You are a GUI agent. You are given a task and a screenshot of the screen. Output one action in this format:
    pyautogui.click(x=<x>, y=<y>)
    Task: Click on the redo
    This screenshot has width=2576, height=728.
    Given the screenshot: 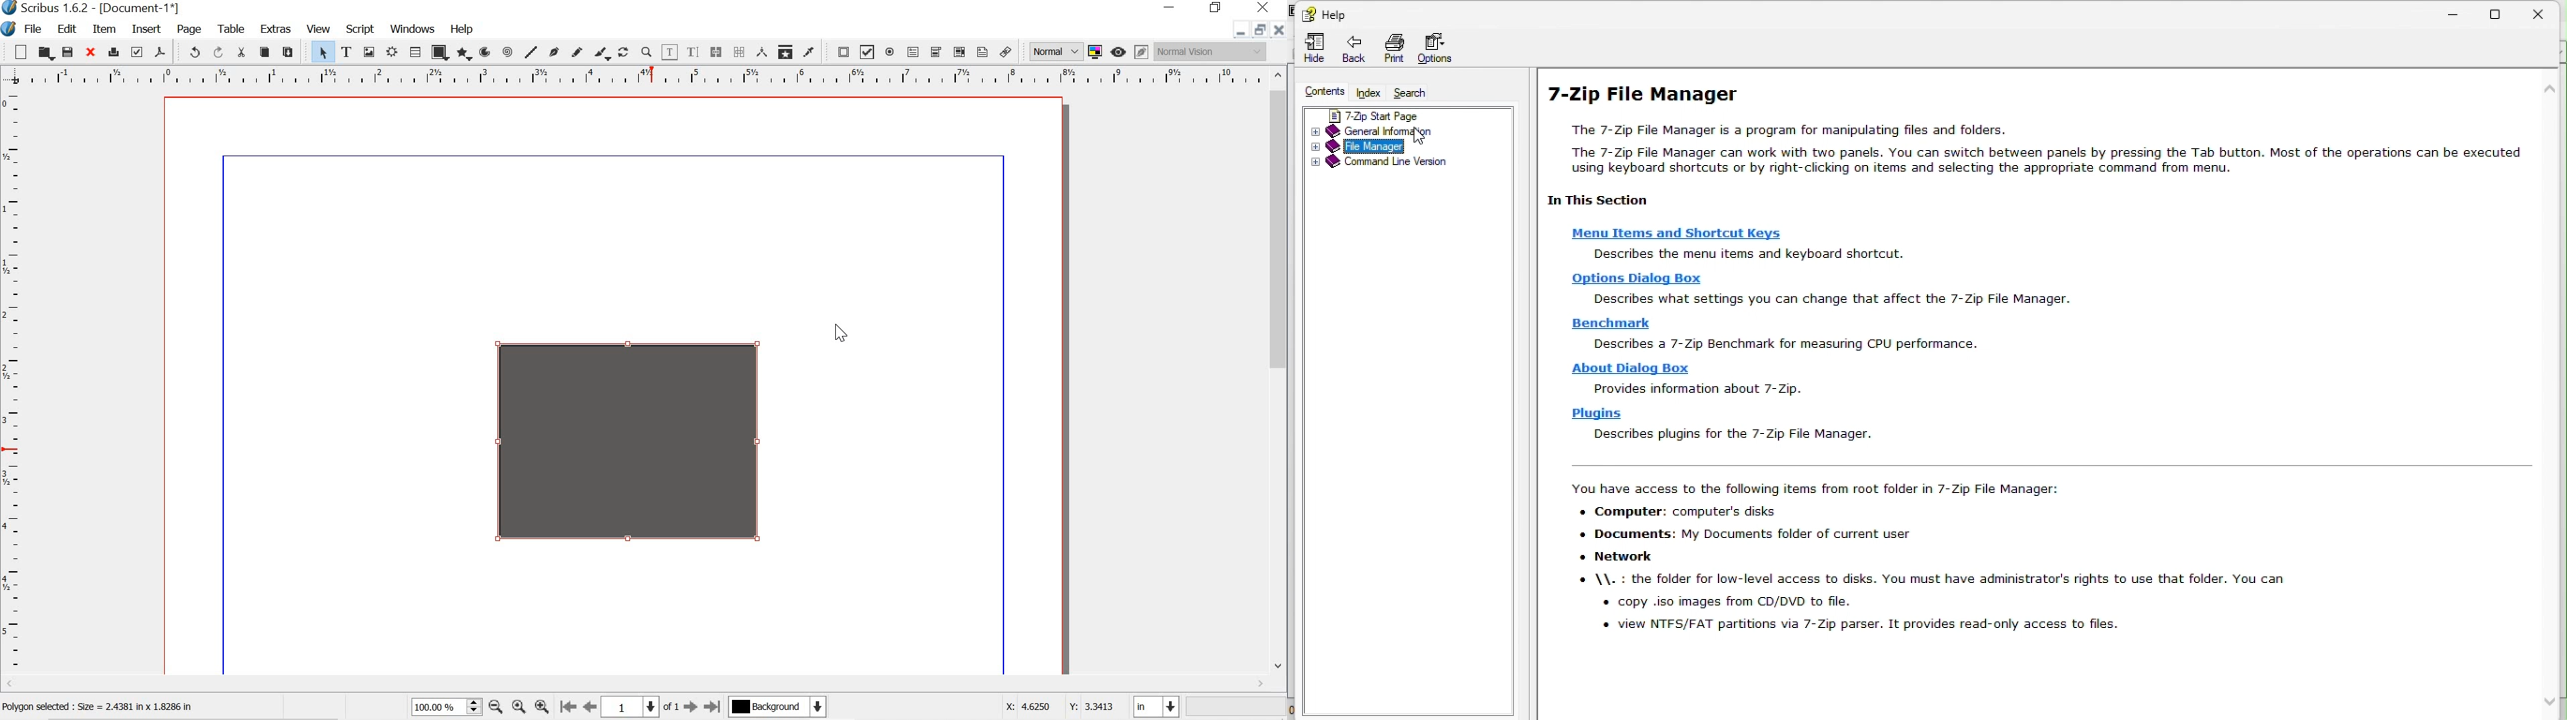 What is the action you would take?
    pyautogui.click(x=221, y=53)
    